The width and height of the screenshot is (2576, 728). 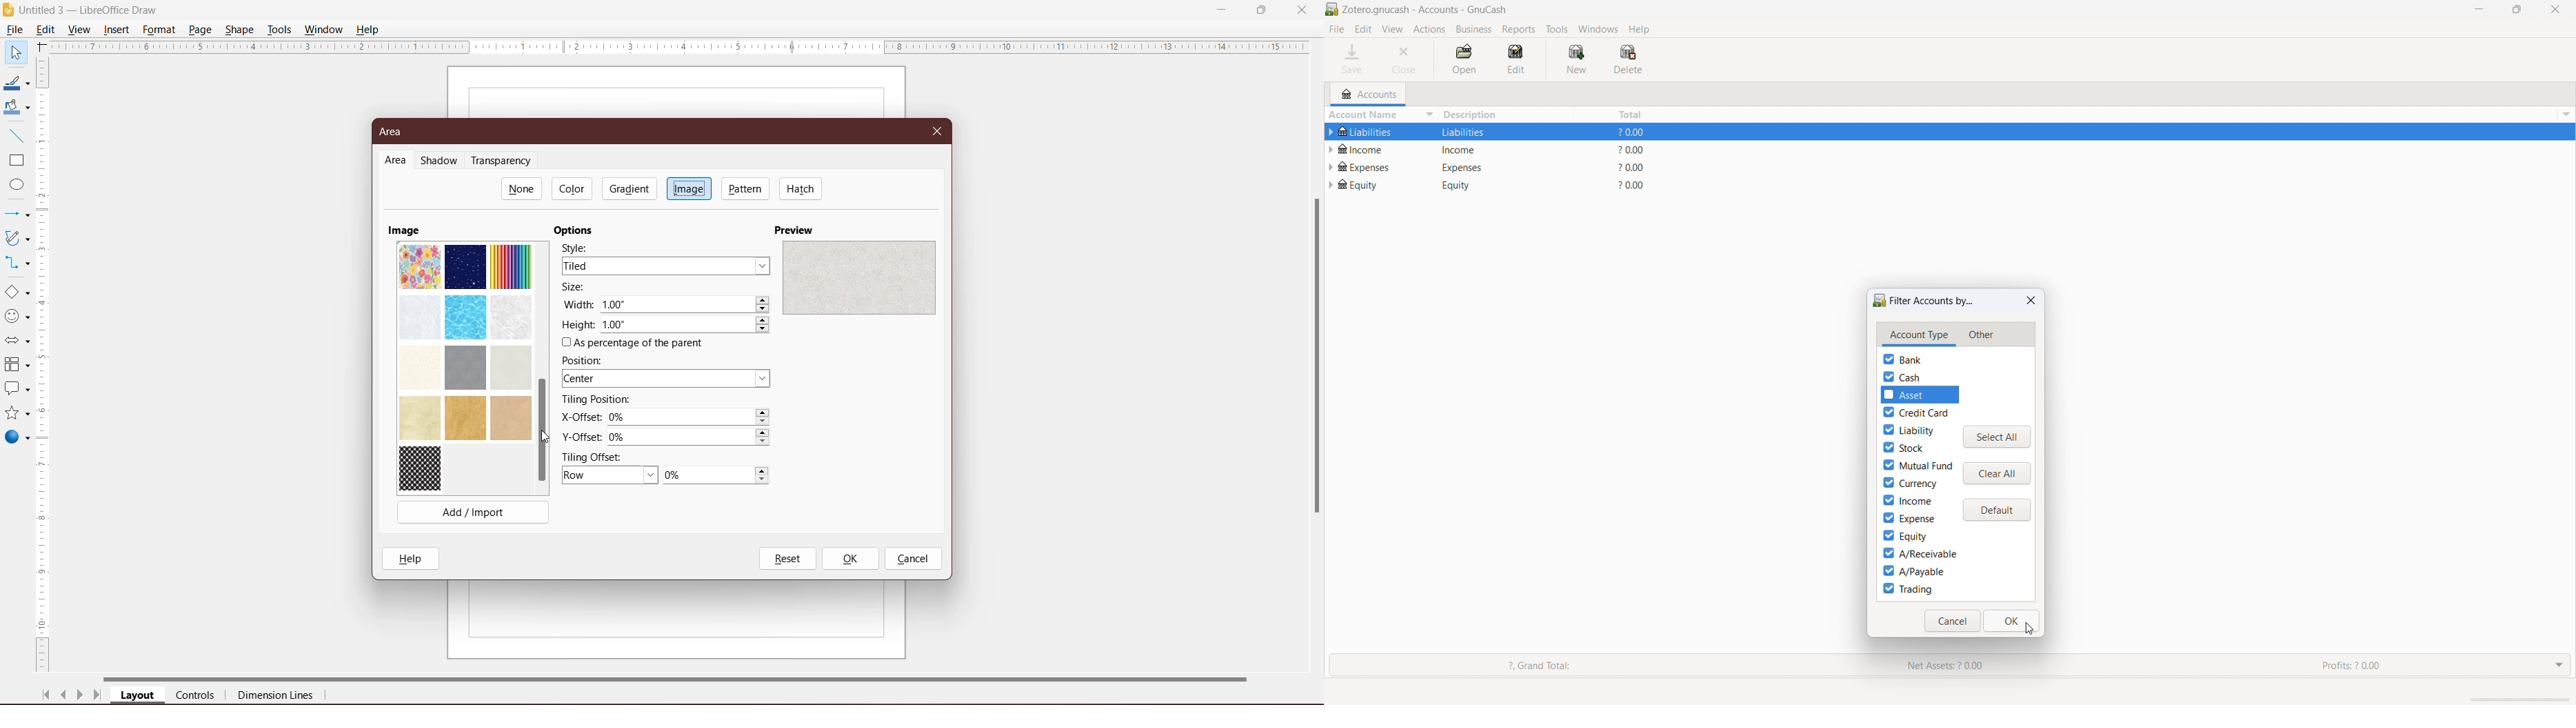 I want to click on Select the position, so click(x=668, y=379).